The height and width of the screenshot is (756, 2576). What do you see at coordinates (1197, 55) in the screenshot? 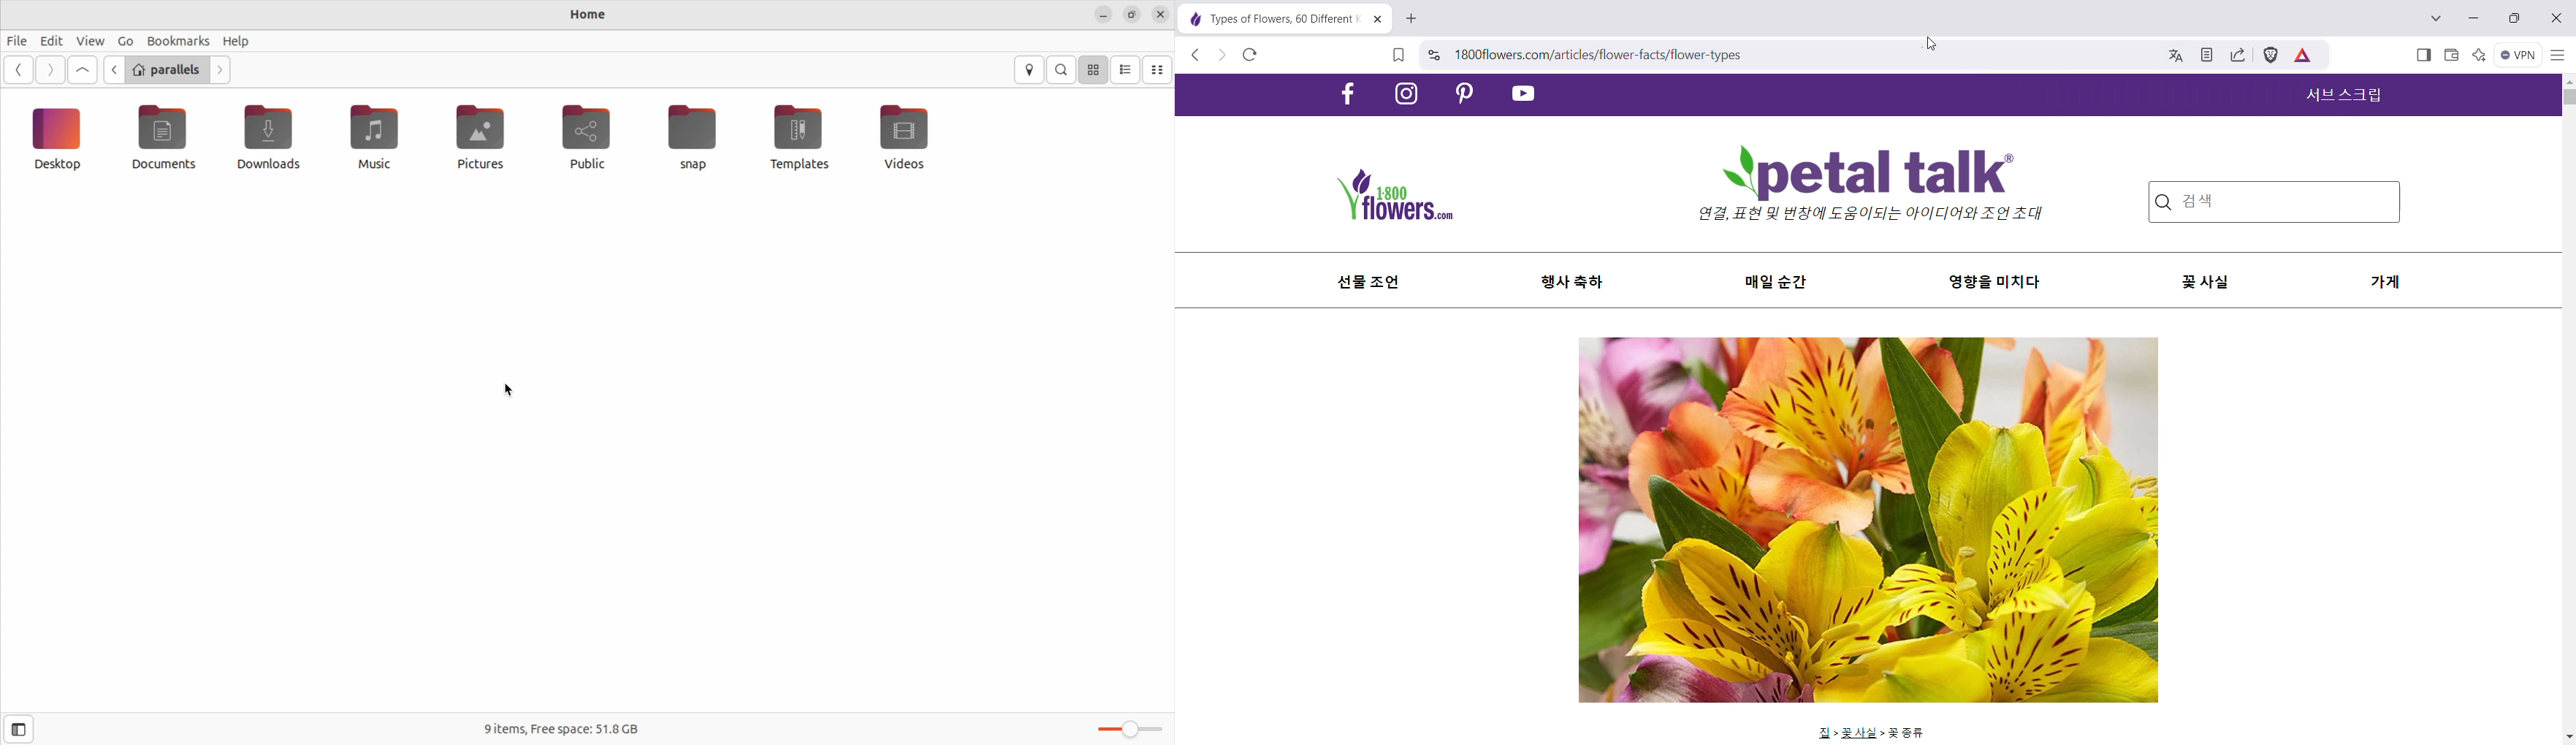
I see `Click to go back, hold to see history` at bounding box center [1197, 55].